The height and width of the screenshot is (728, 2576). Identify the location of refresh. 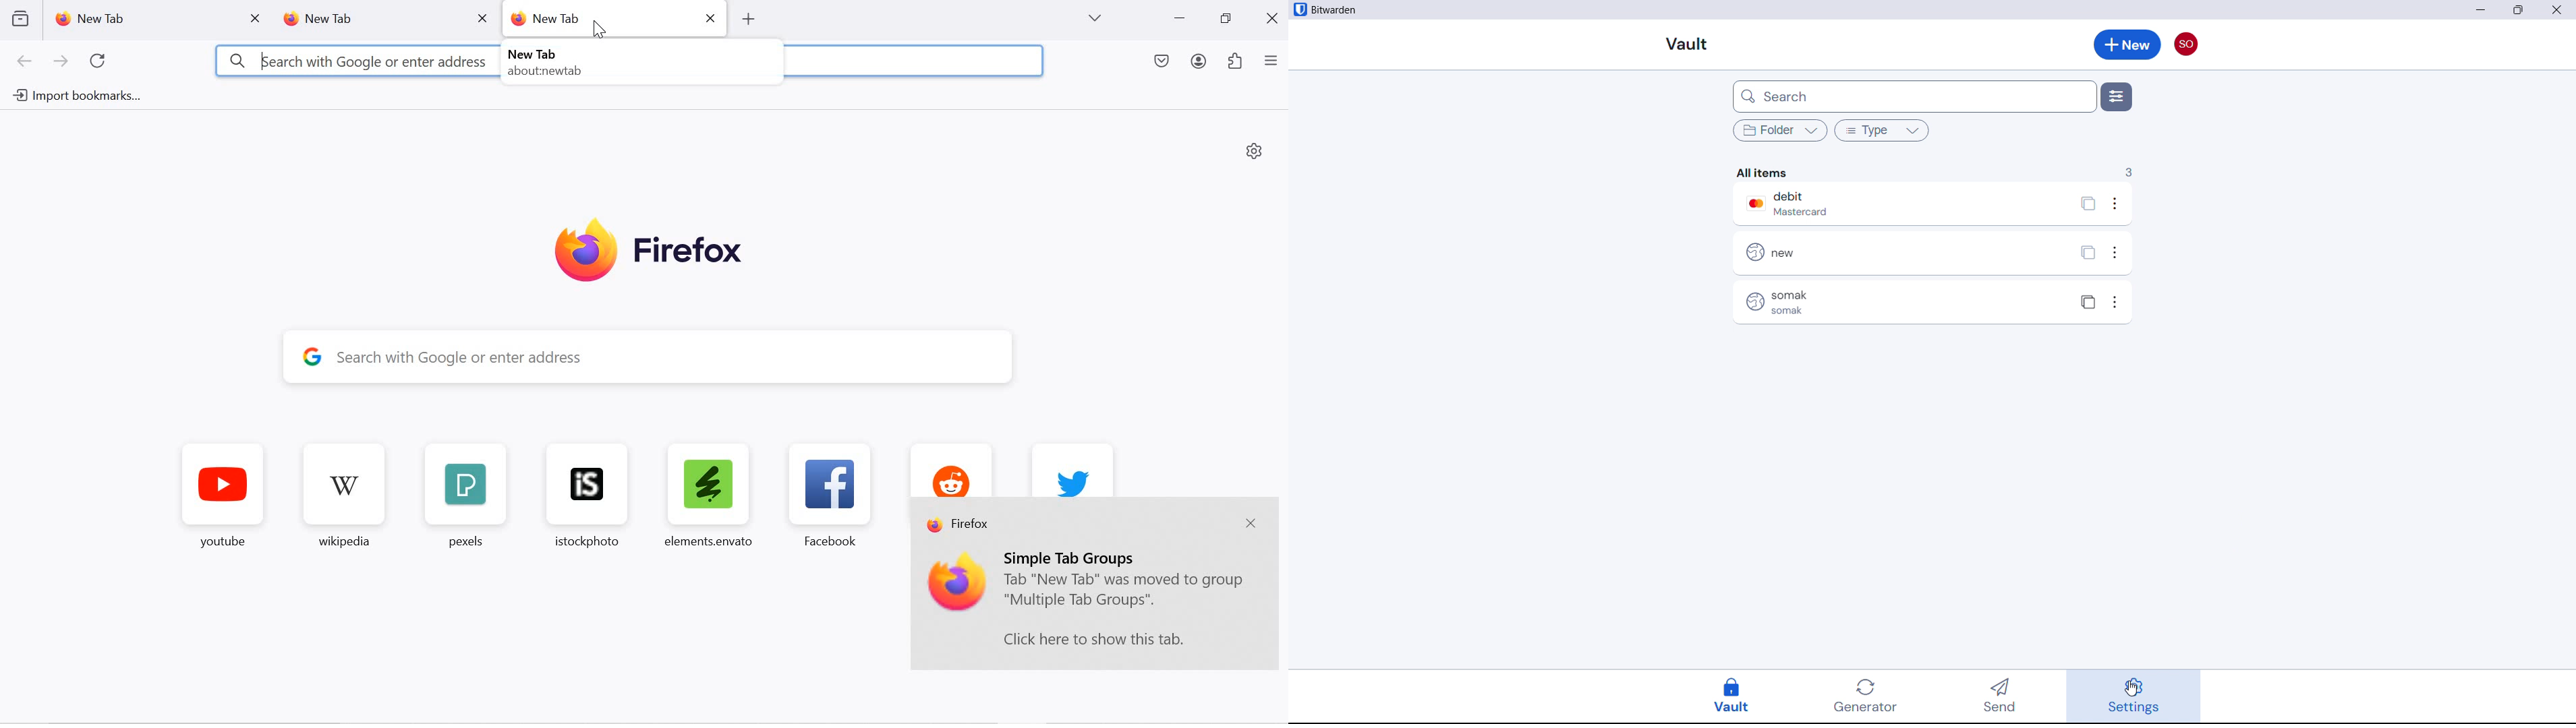
(98, 61).